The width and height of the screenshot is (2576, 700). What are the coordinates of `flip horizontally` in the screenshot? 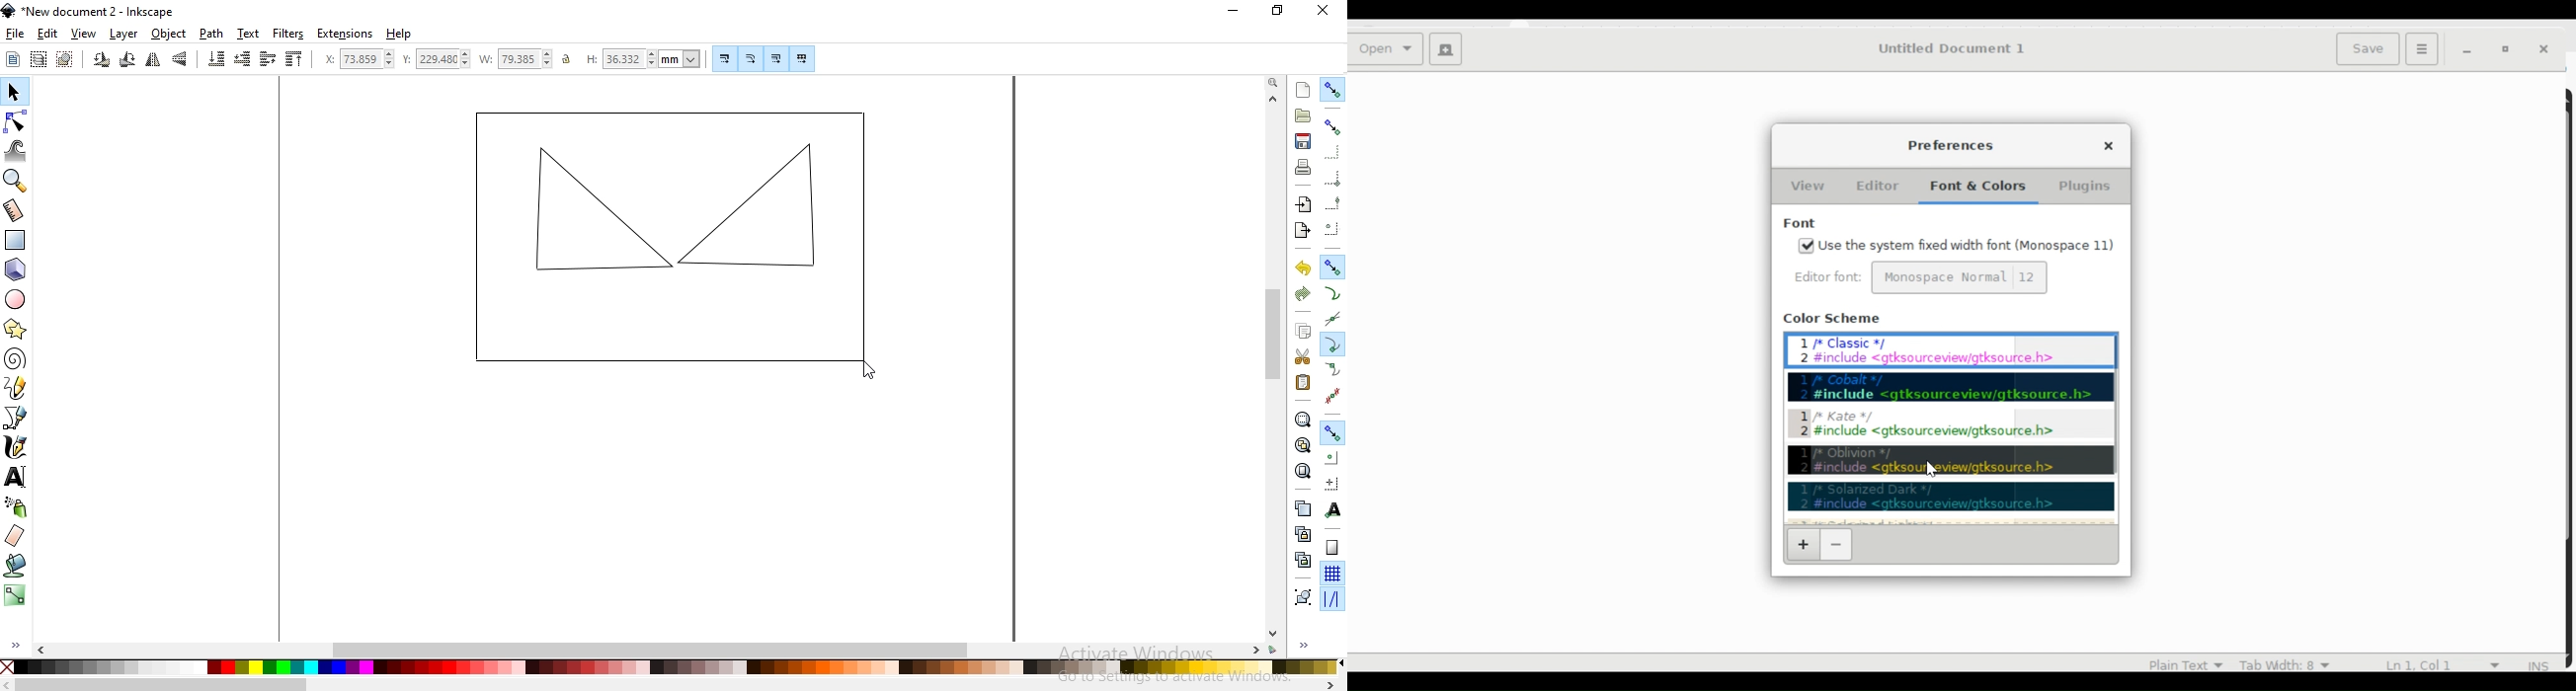 It's located at (153, 60).